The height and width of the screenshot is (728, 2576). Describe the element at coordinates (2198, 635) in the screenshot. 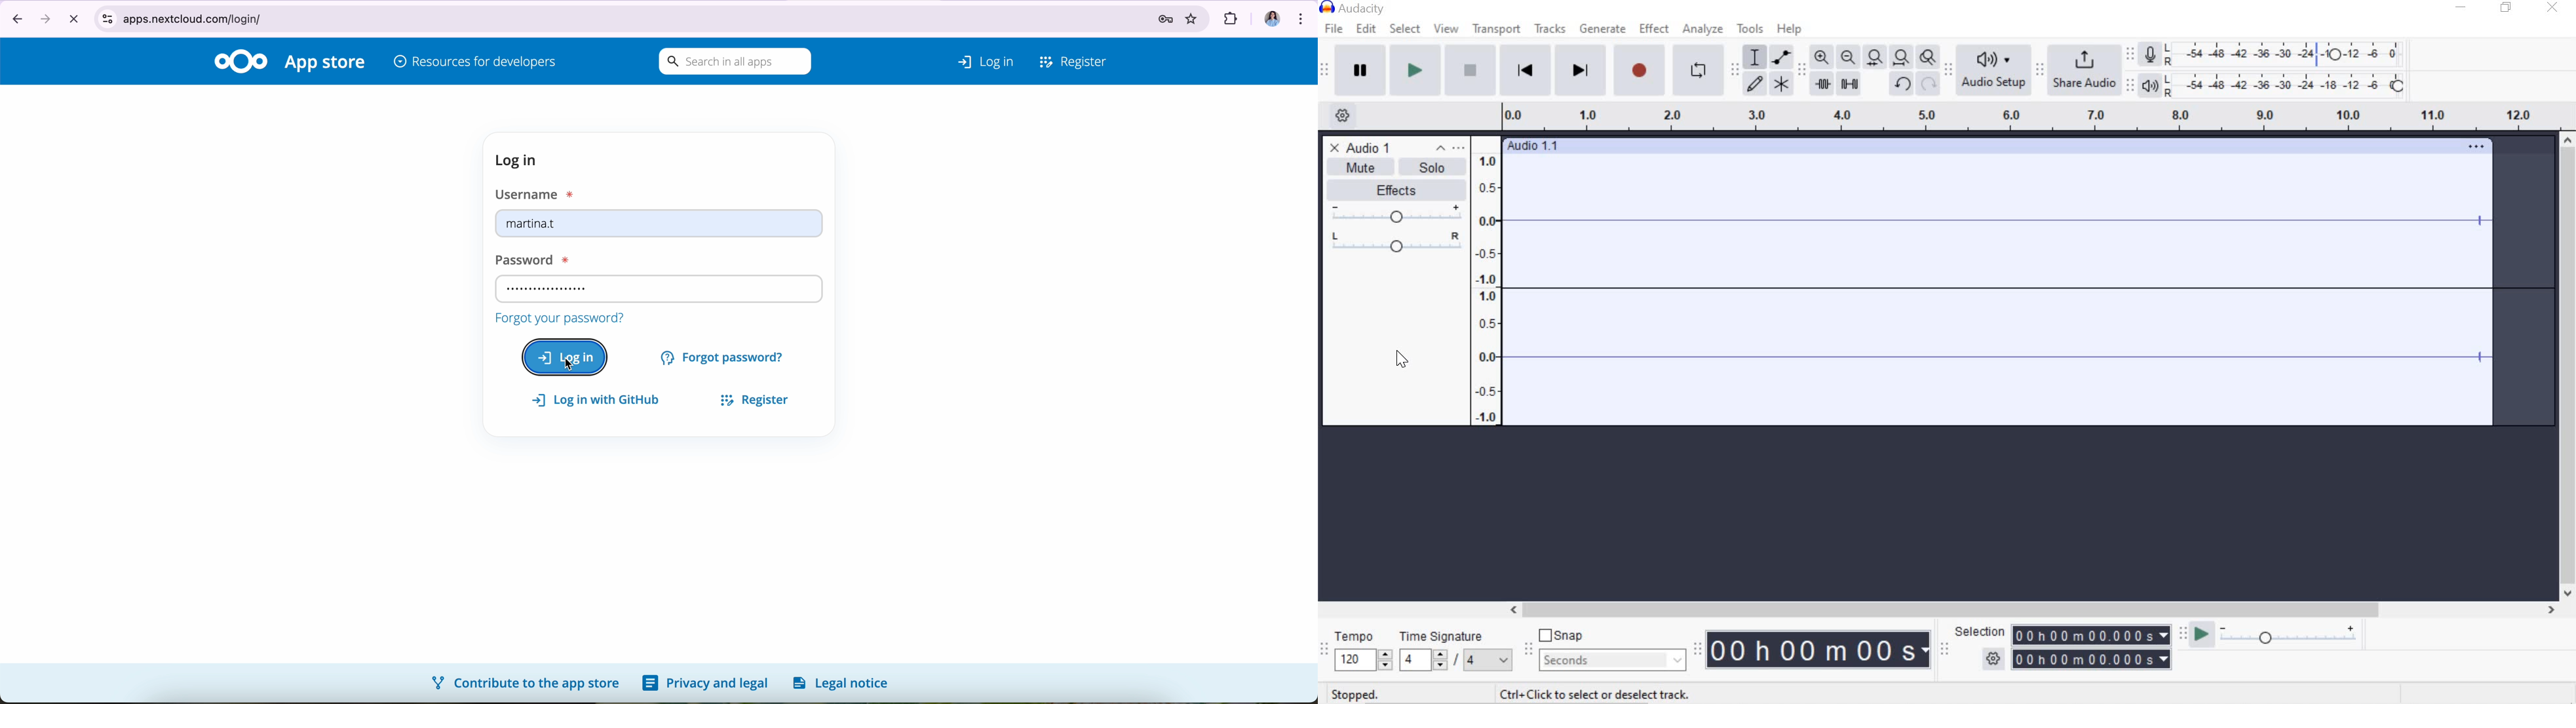

I see `Play-at-speed` at that location.